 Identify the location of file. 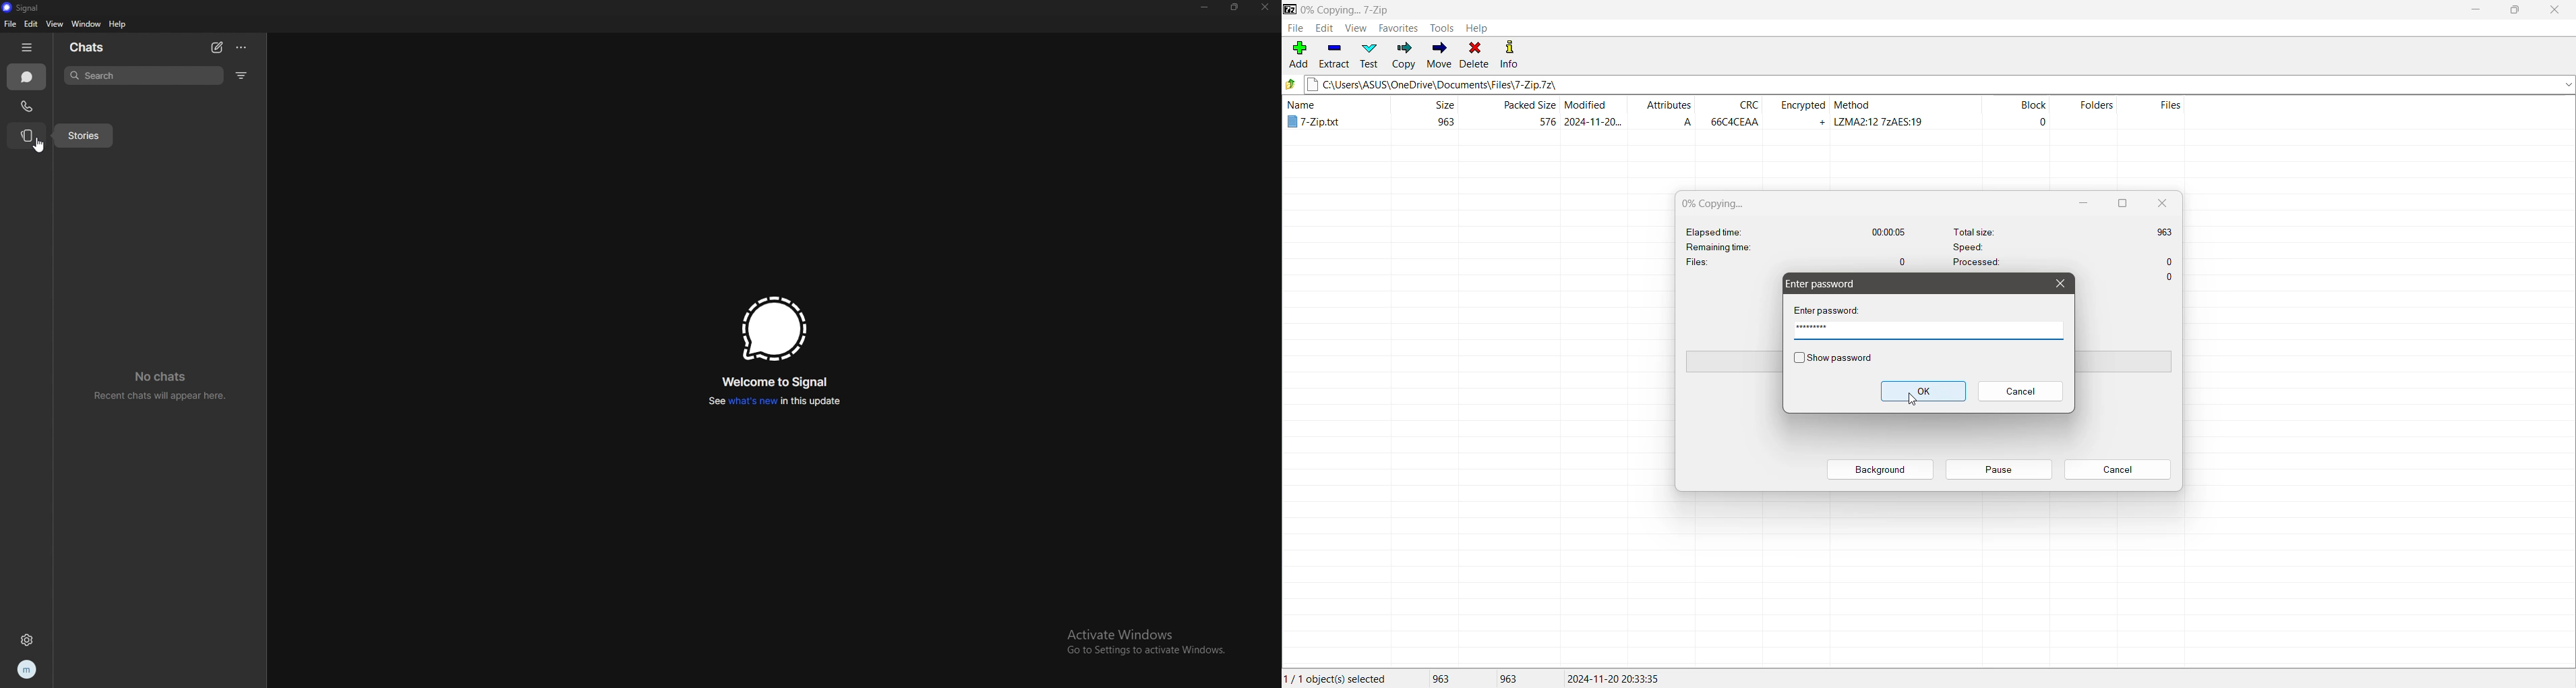
(9, 23).